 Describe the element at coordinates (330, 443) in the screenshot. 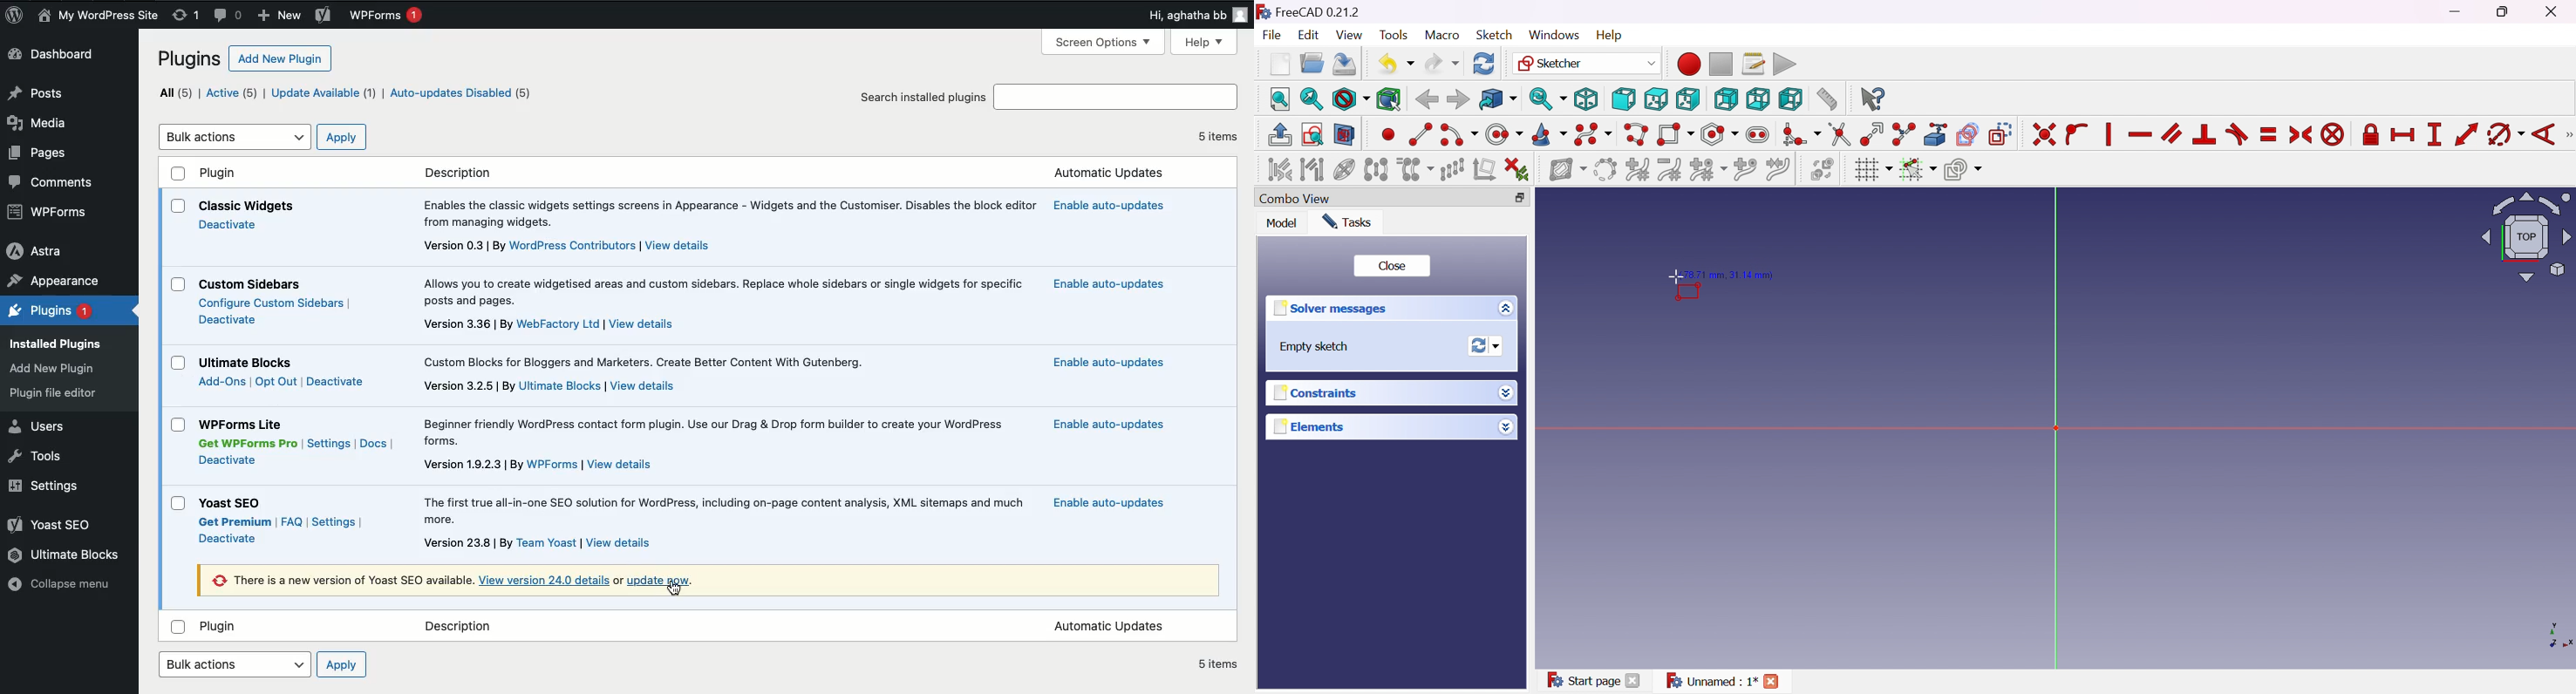

I see `Settings` at that location.